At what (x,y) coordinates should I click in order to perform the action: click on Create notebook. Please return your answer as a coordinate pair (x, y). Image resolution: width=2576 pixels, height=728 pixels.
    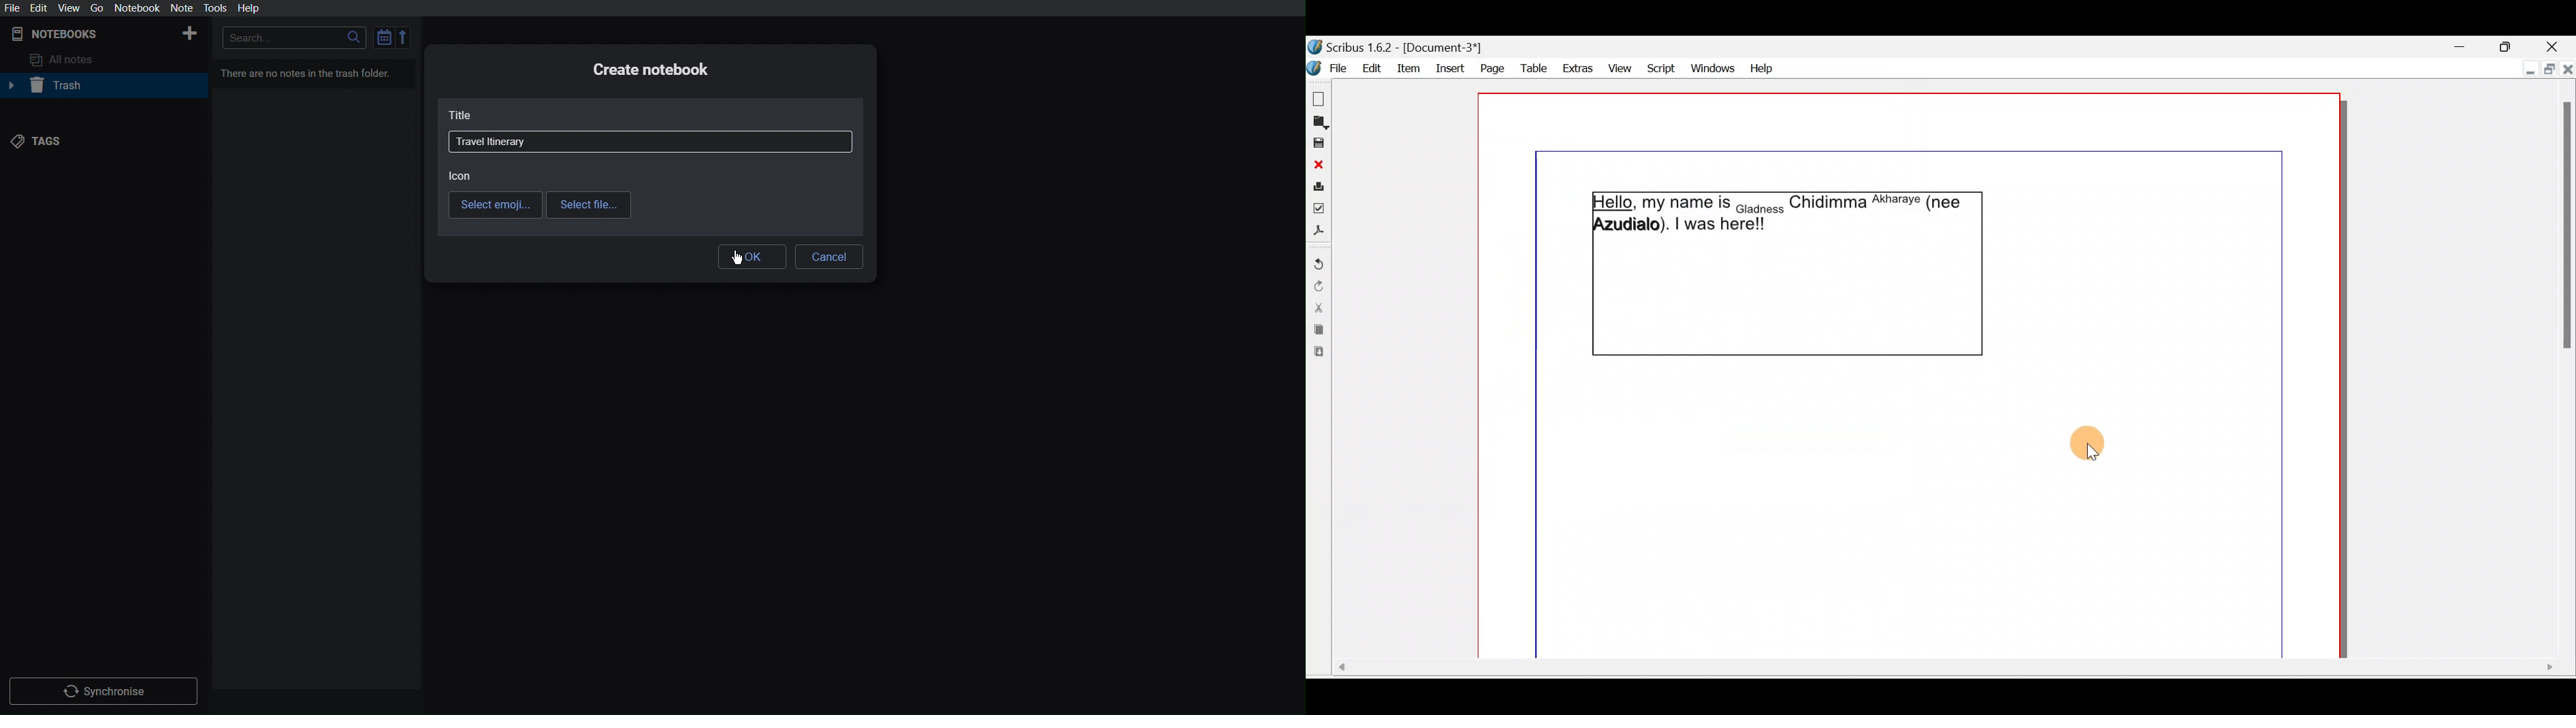
    Looking at the image, I should click on (650, 70).